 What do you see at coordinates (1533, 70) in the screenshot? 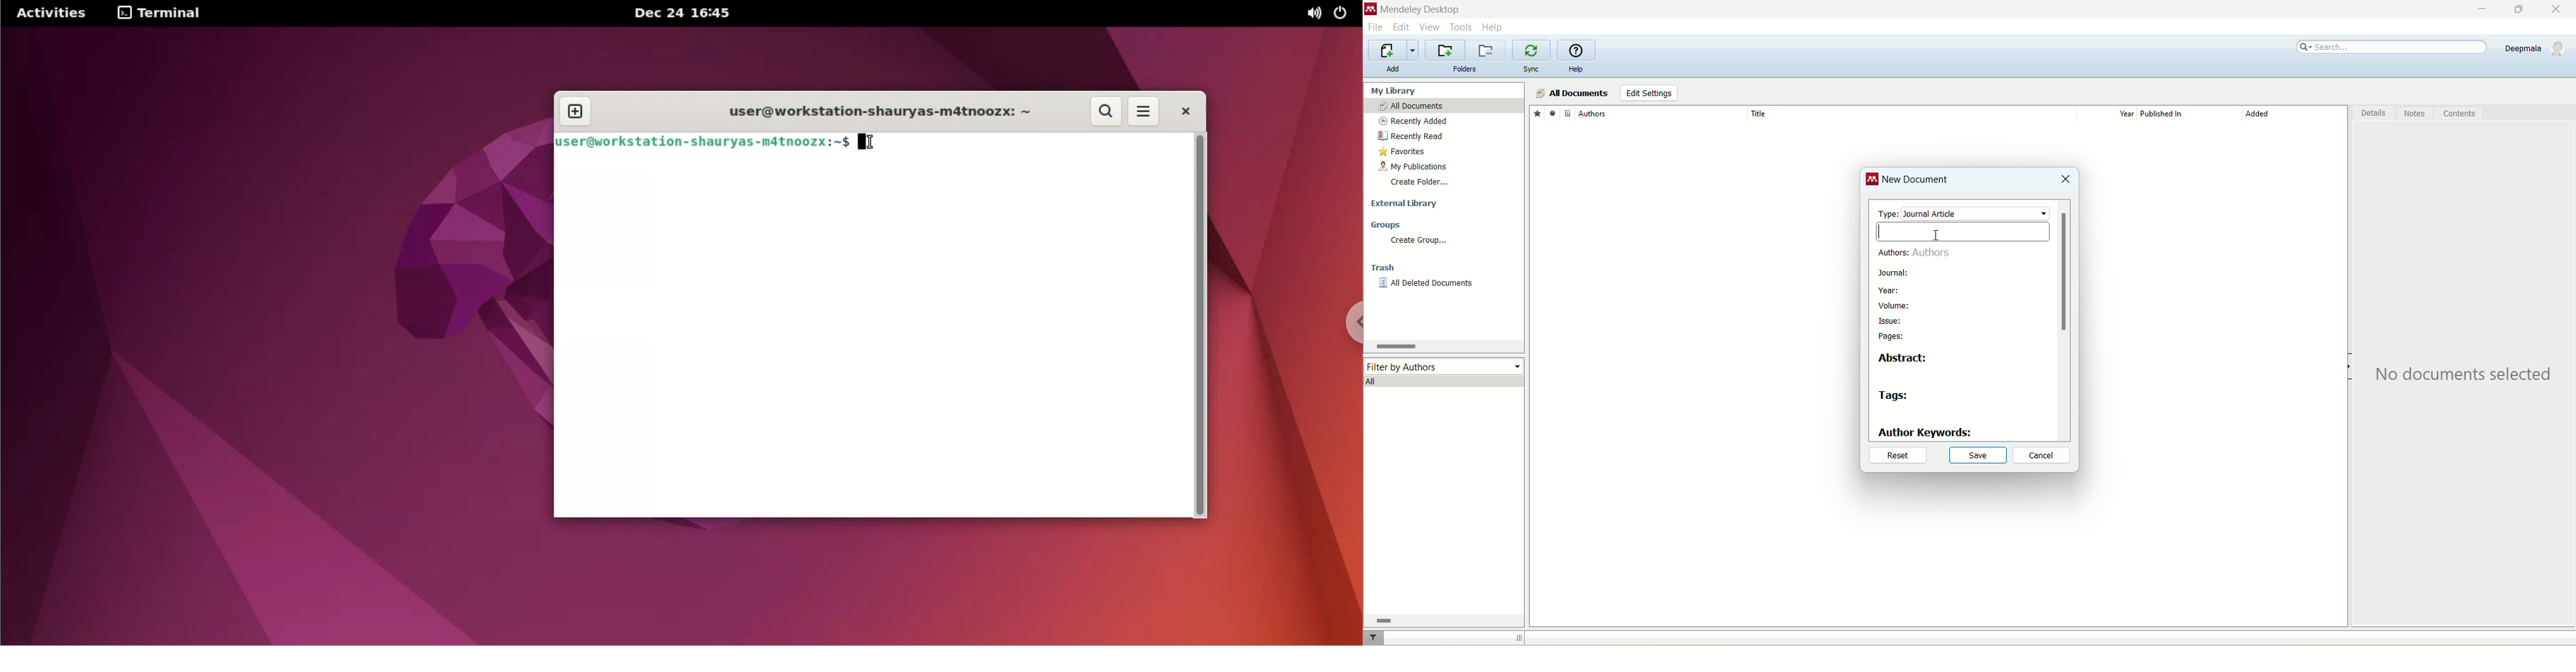
I see `sync` at bounding box center [1533, 70].